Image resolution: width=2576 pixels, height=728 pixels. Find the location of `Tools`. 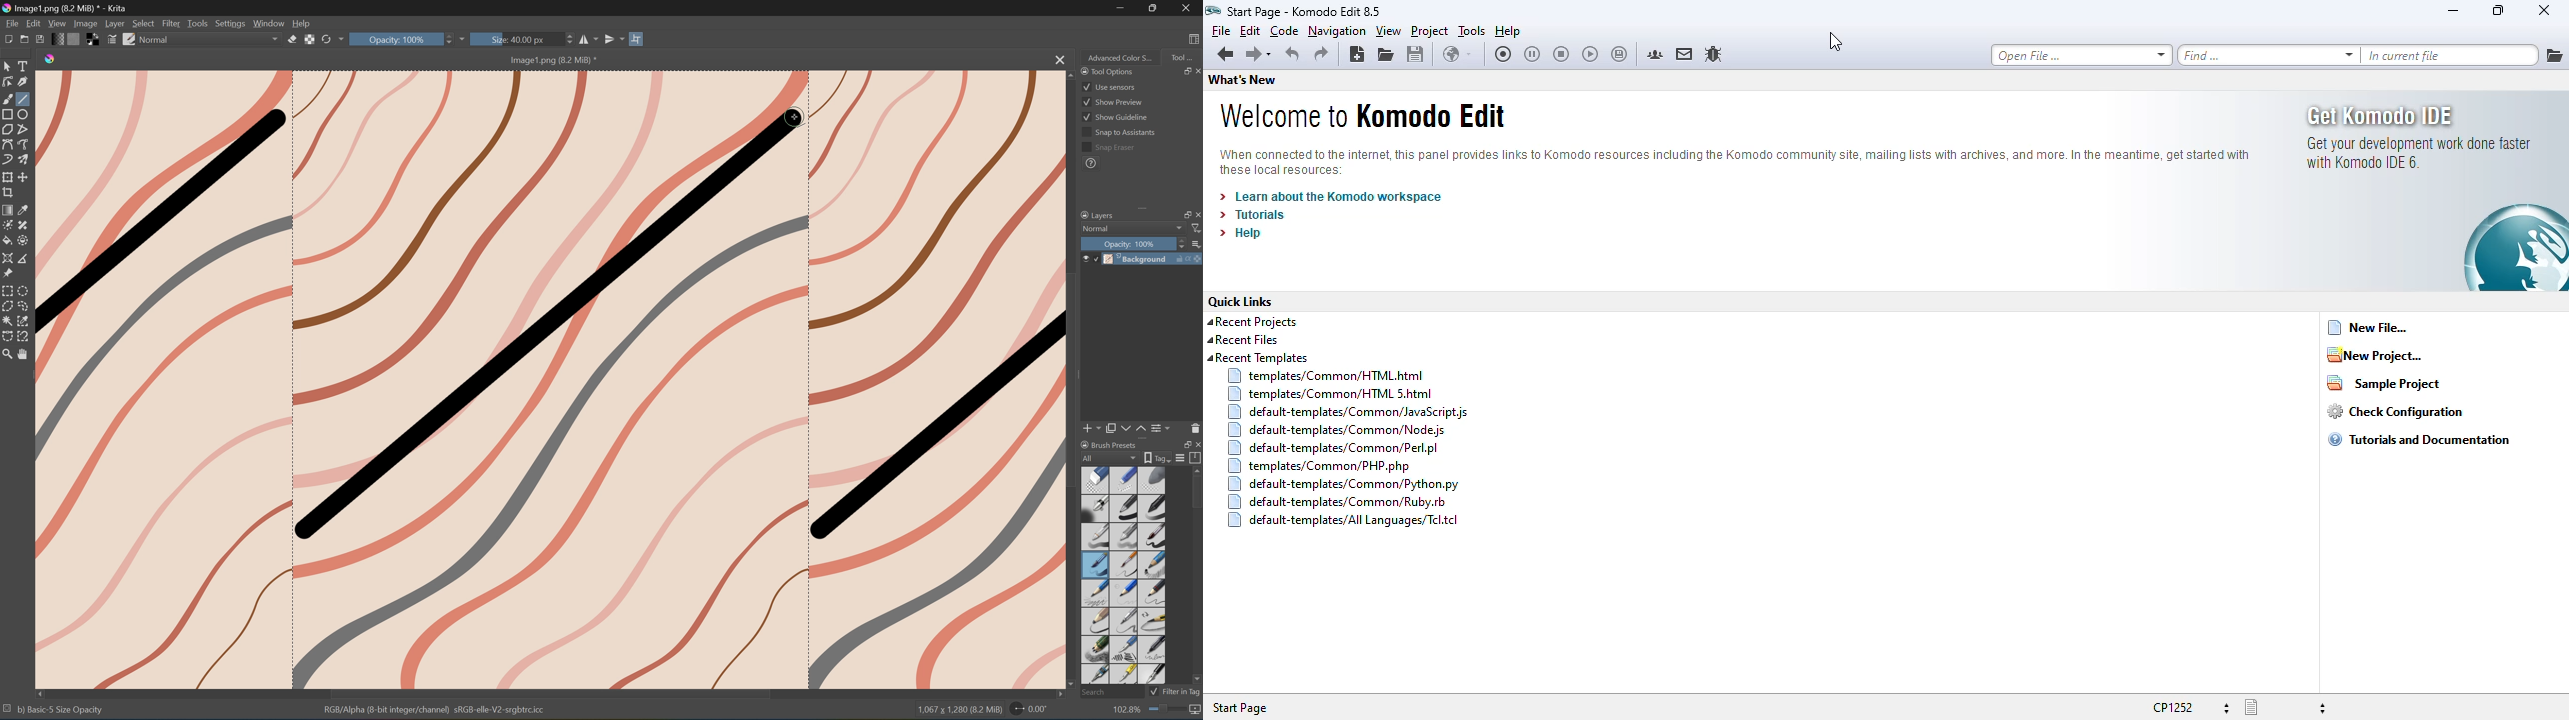

Tools is located at coordinates (199, 23).